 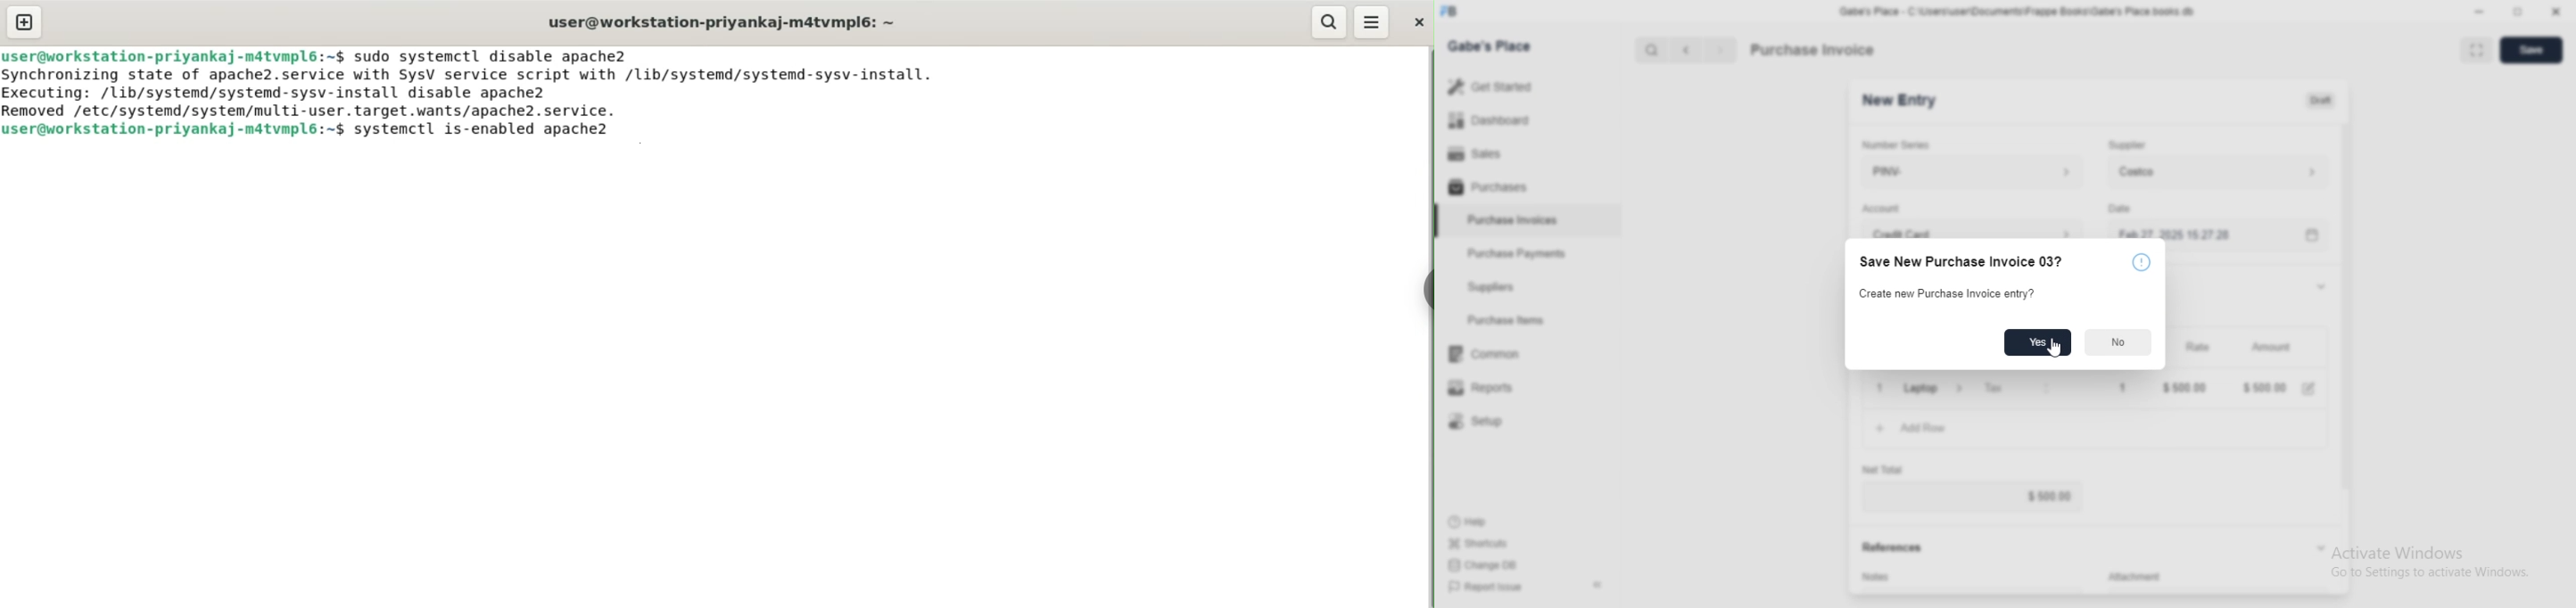 I want to click on user@workstation-priyankaj-m4tvmpl6:~, so click(x=724, y=23).